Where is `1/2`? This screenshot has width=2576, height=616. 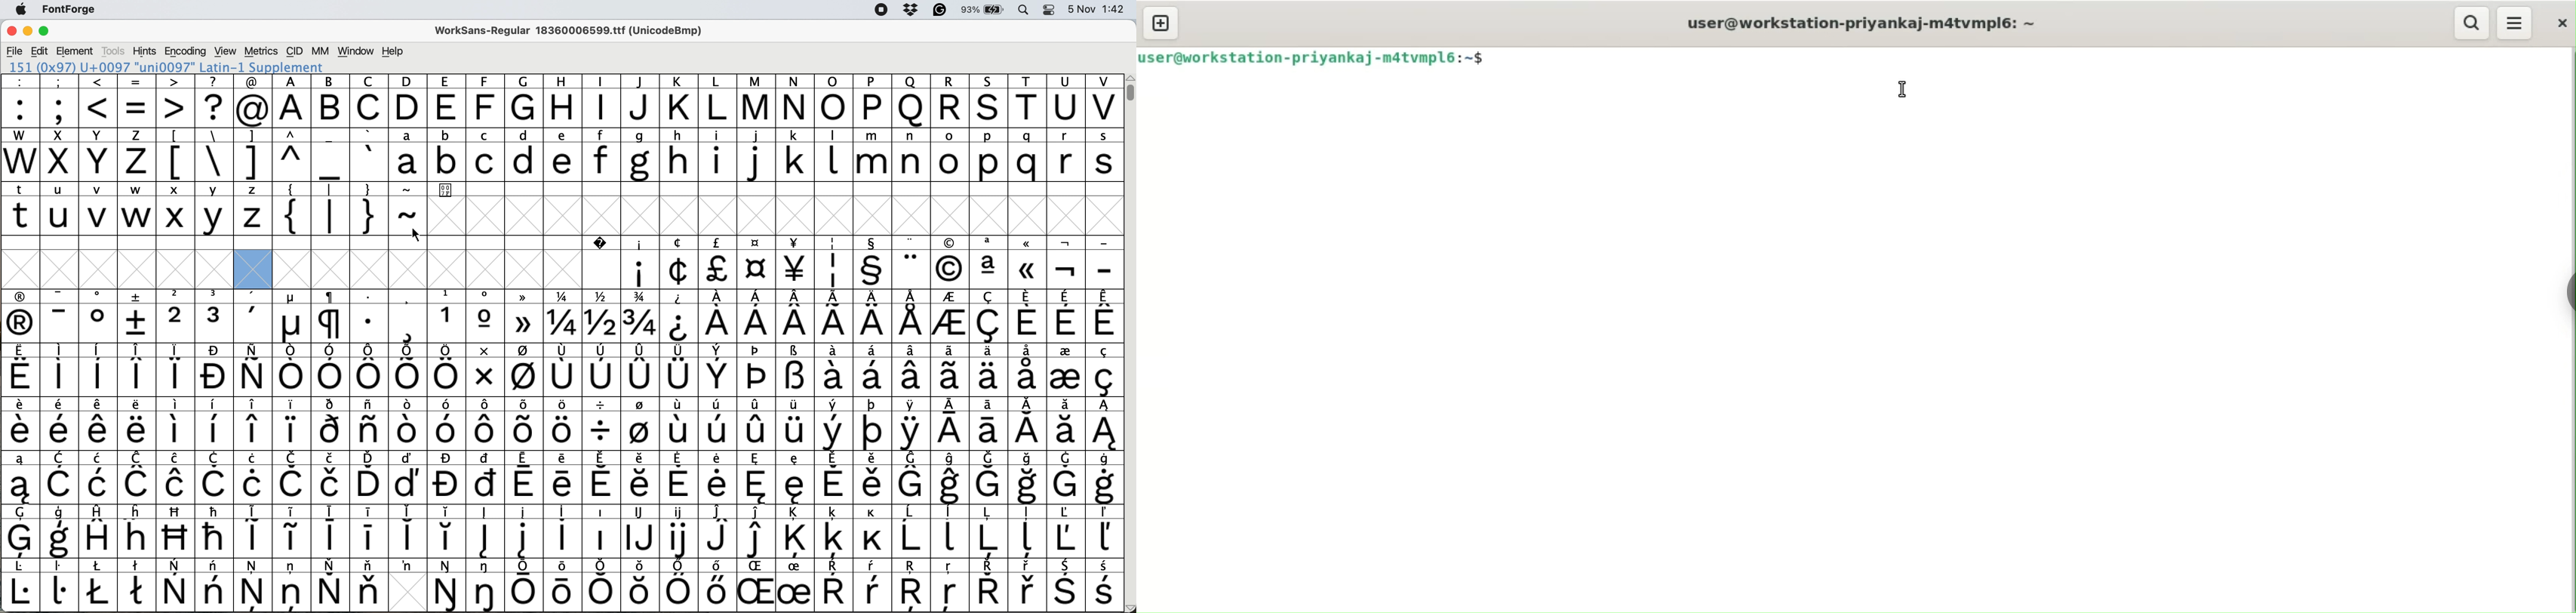 1/2 is located at coordinates (602, 316).